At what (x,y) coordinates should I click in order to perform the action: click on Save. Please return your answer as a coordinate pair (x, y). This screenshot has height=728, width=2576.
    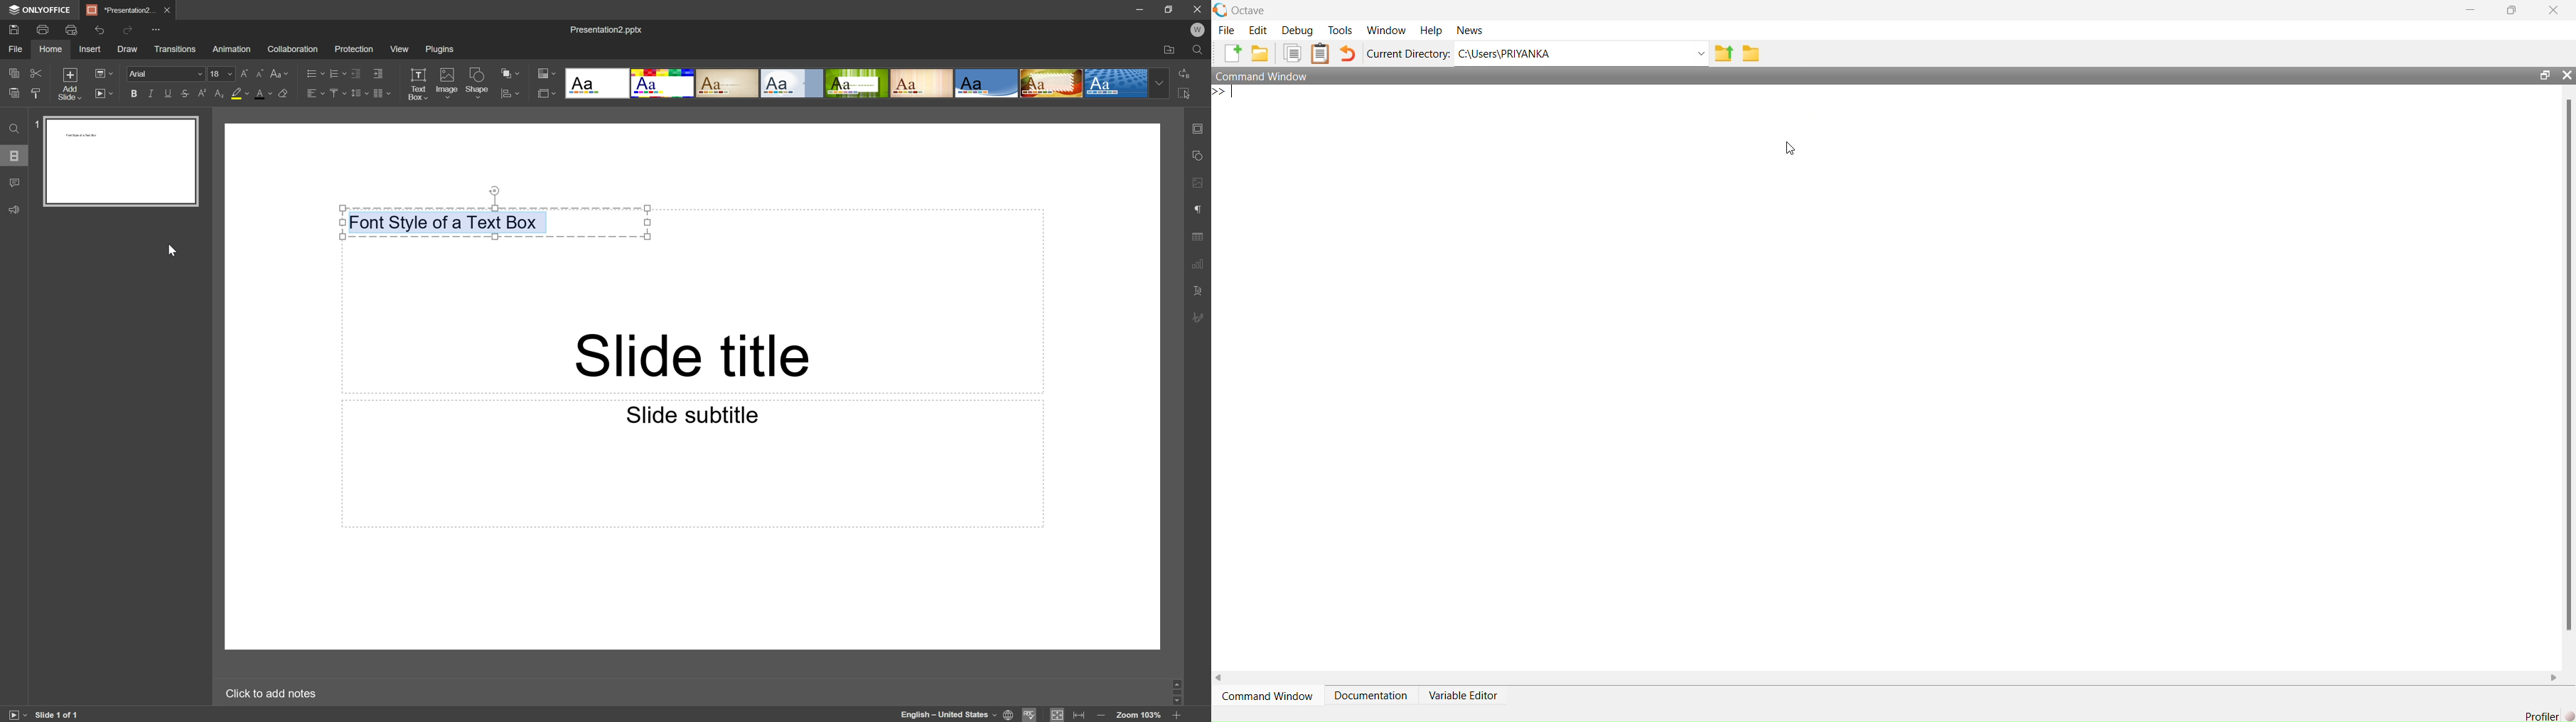
    Looking at the image, I should click on (15, 29).